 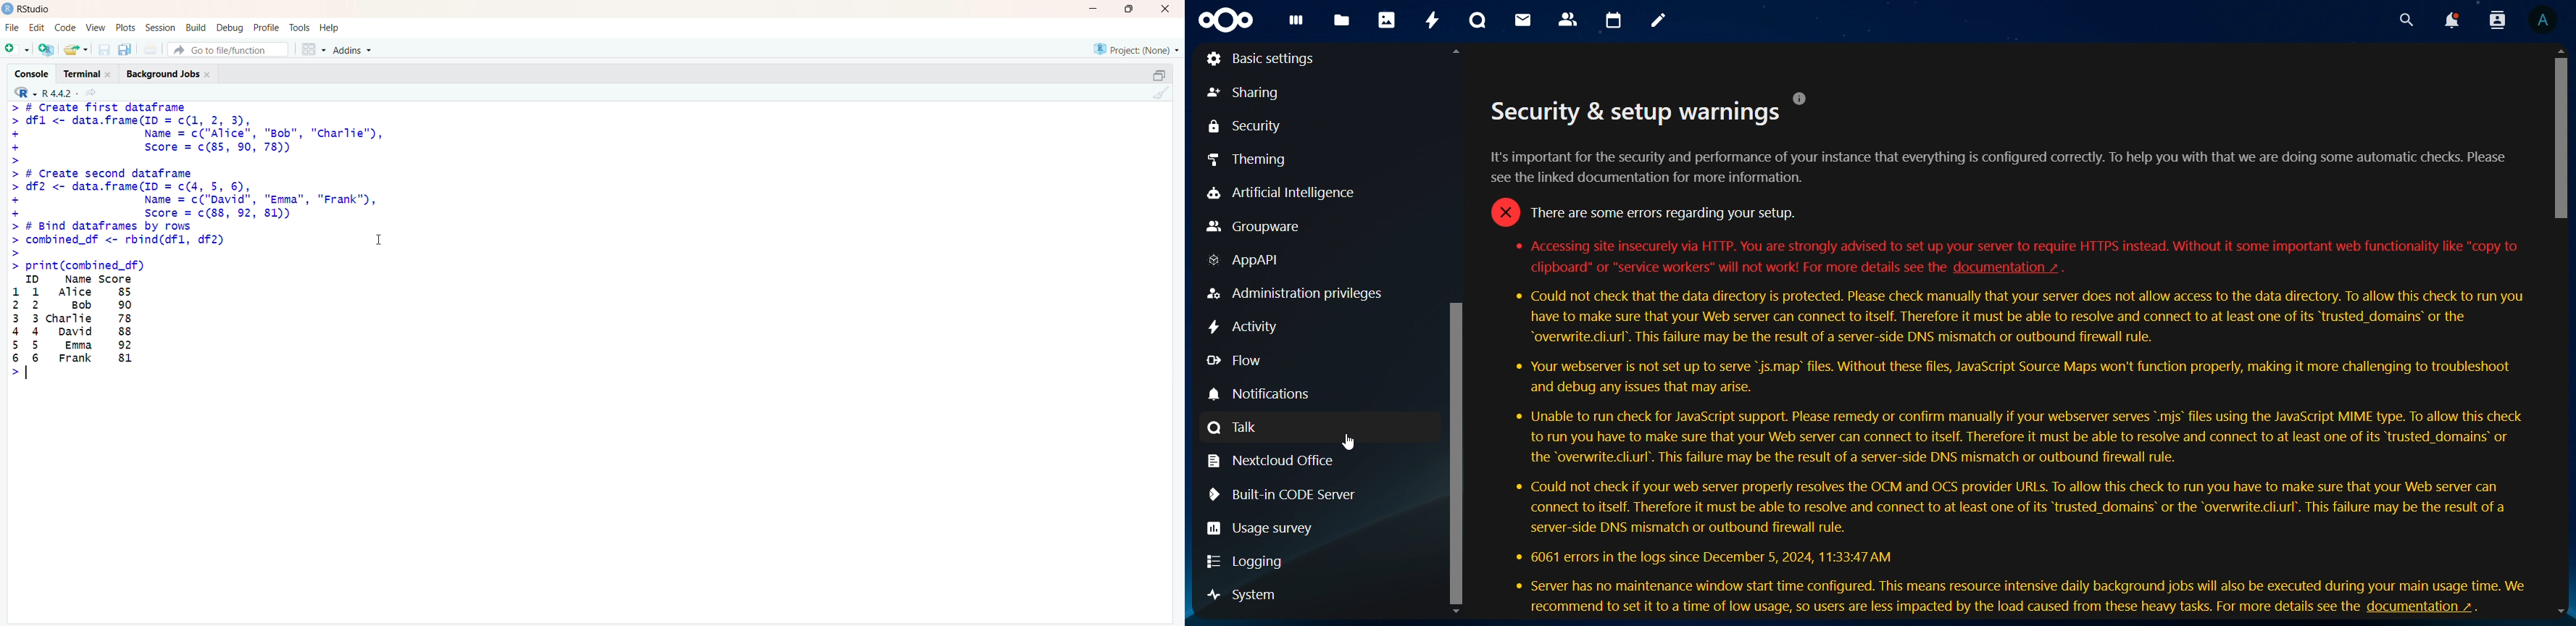 What do you see at coordinates (44, 91) in the screenshot?
I see ` R 4.4.2 ` at bounding box center [44, 91].